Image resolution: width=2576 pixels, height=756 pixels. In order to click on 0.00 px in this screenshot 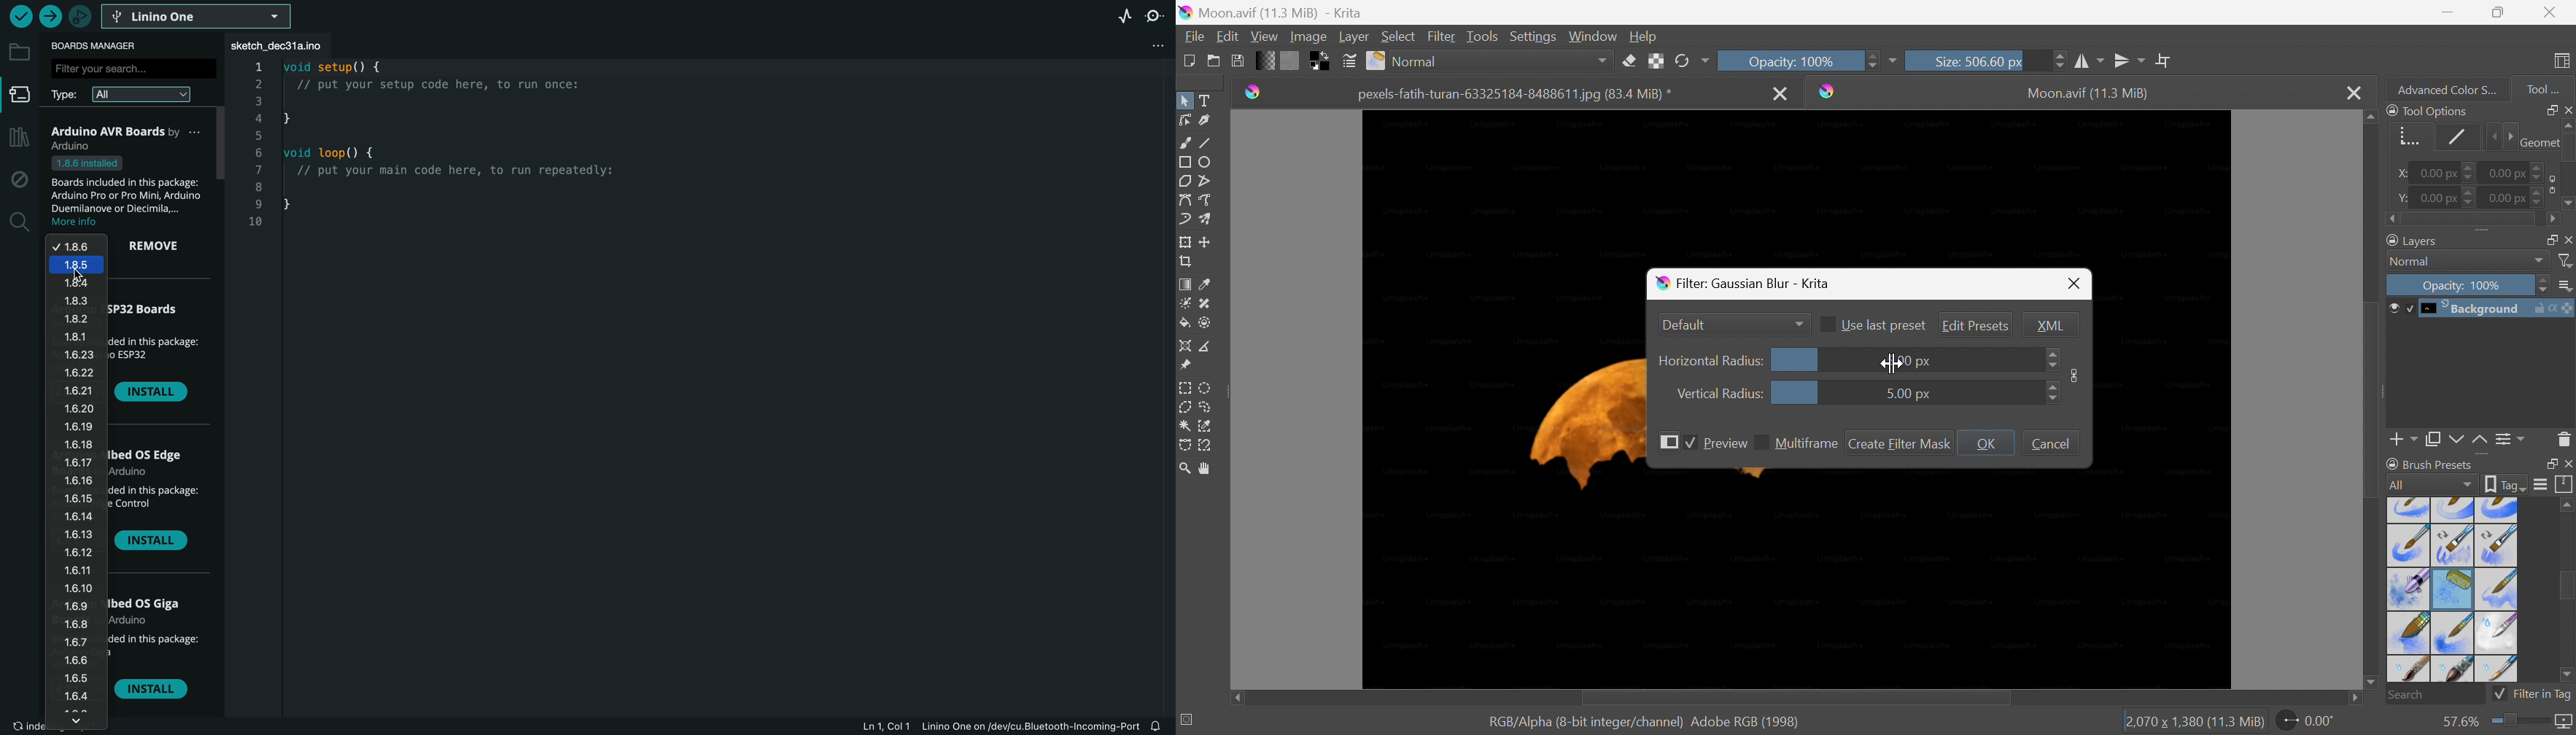, I will do `click(2518, 171)`.